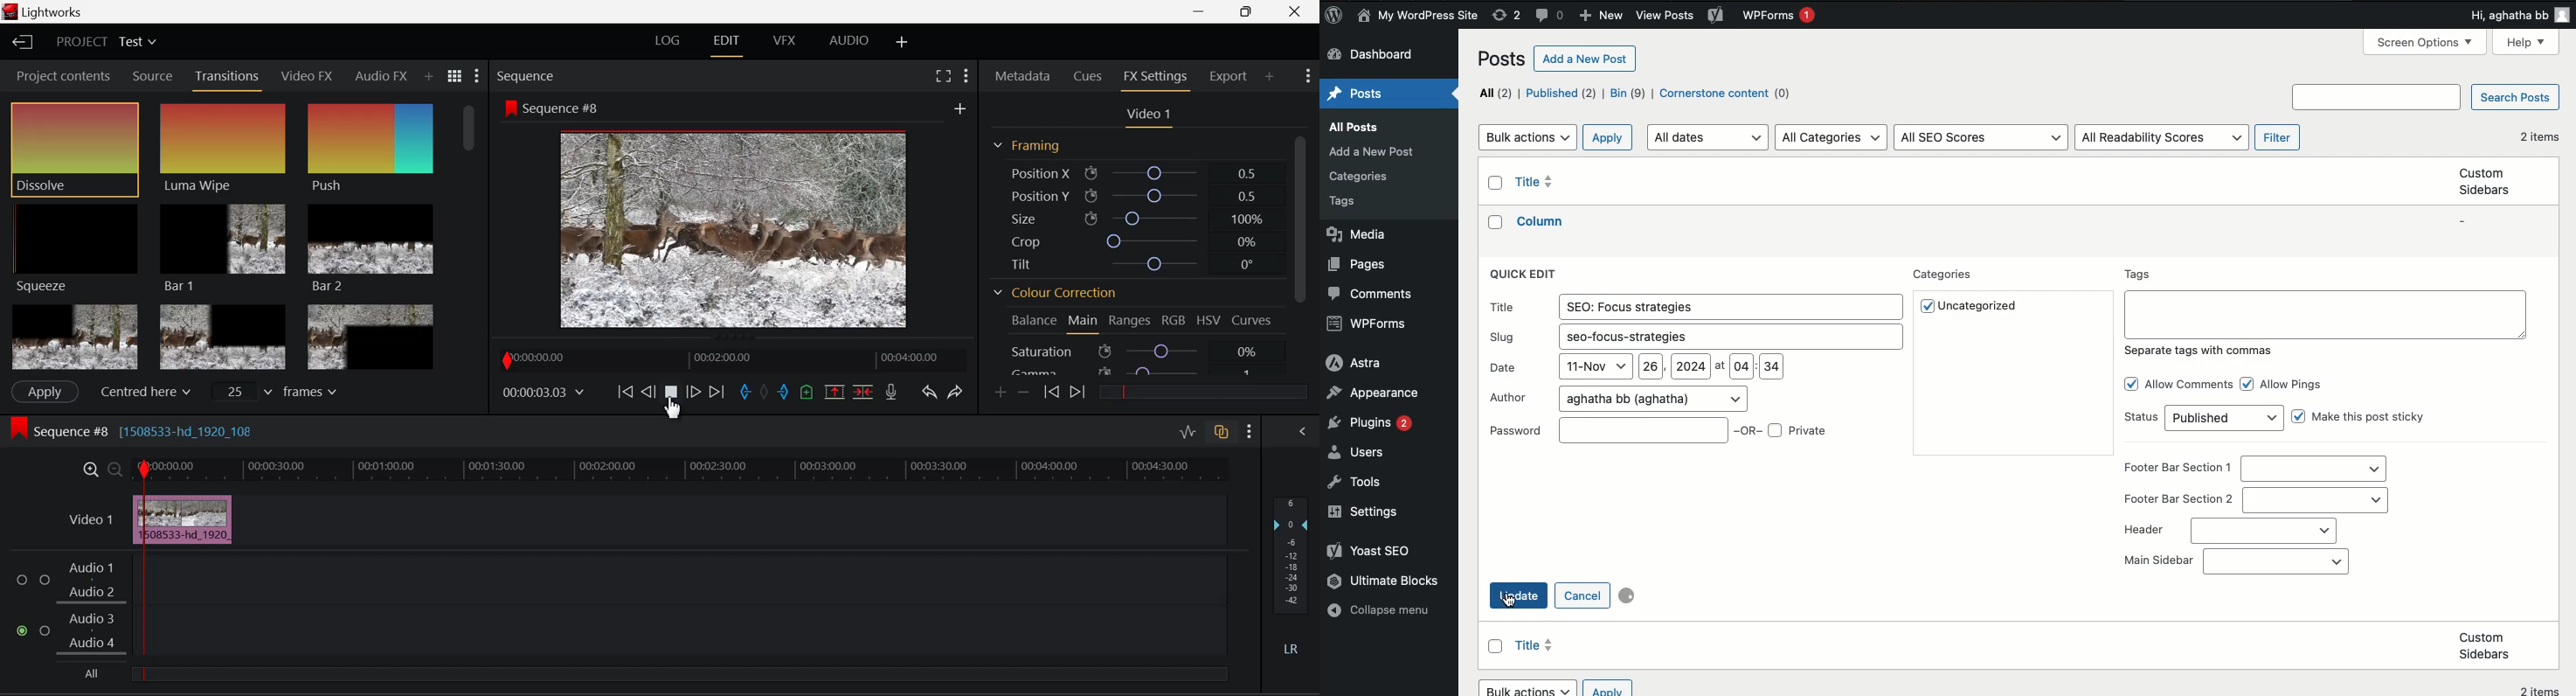 This screenshot has width=2576, height=700. Describe the element at coordinates (2484, 645) in the screenshot. I see `Custom sidebars` at that location.